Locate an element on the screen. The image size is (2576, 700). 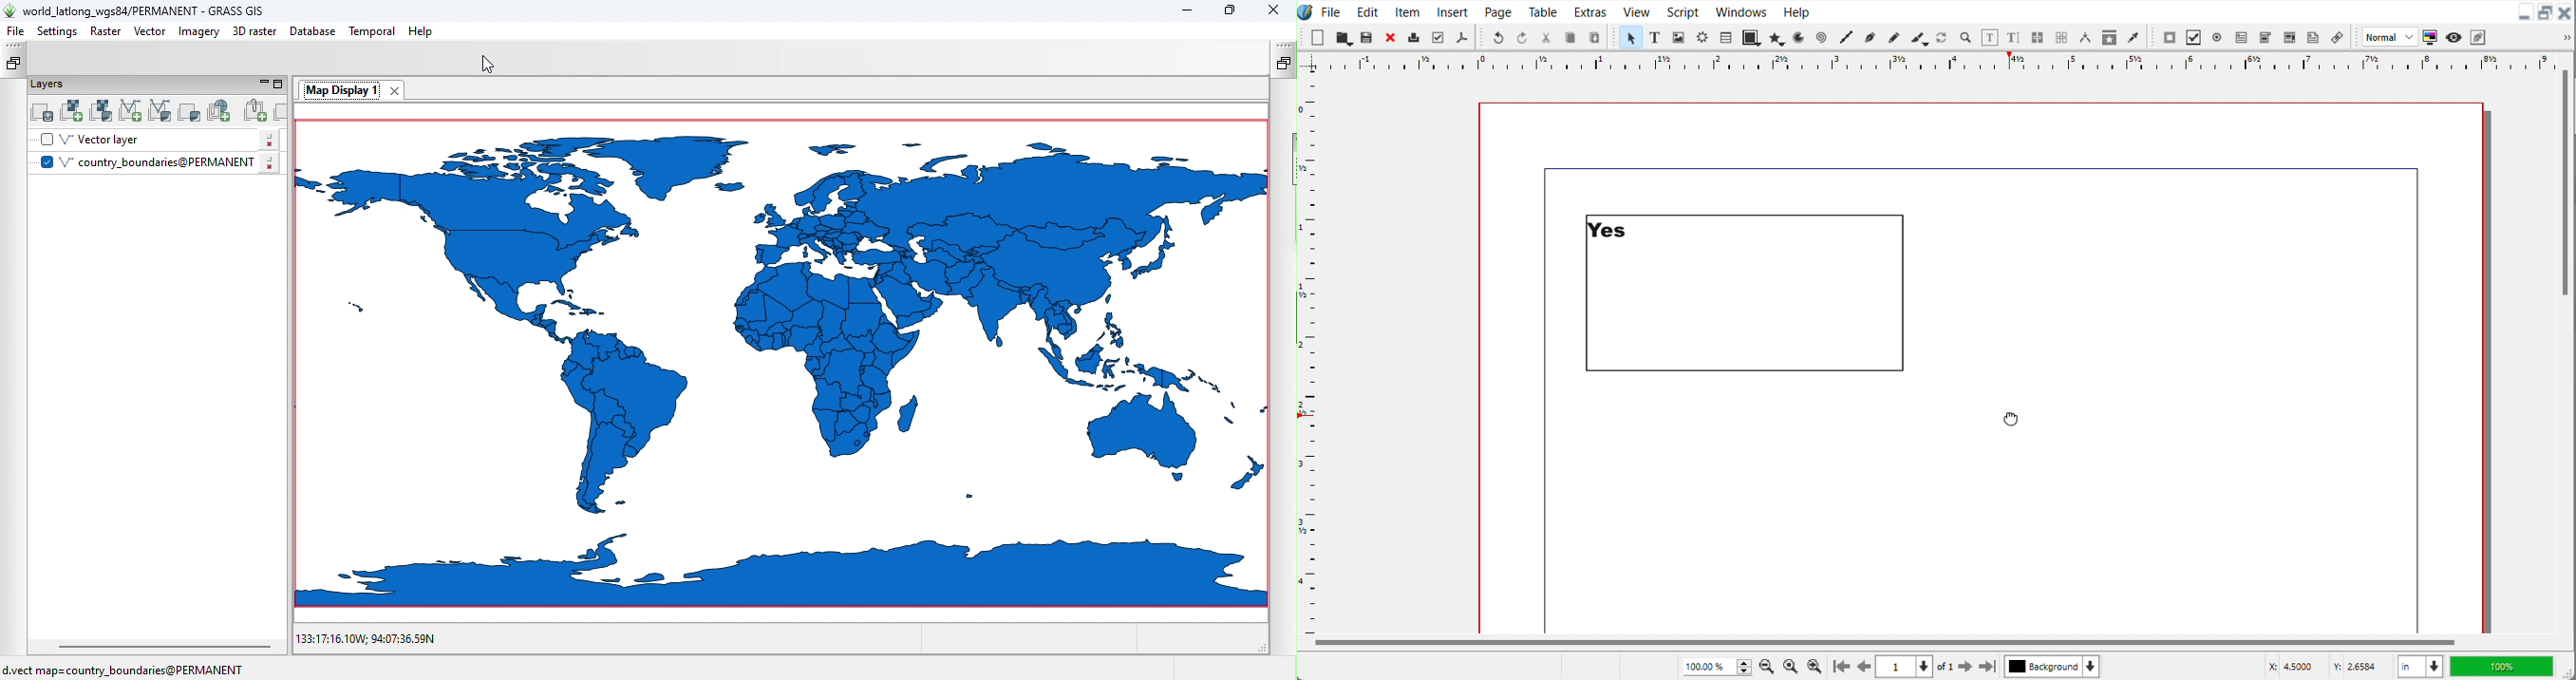
Unlink text frame is located at coordinates (2061, 38).